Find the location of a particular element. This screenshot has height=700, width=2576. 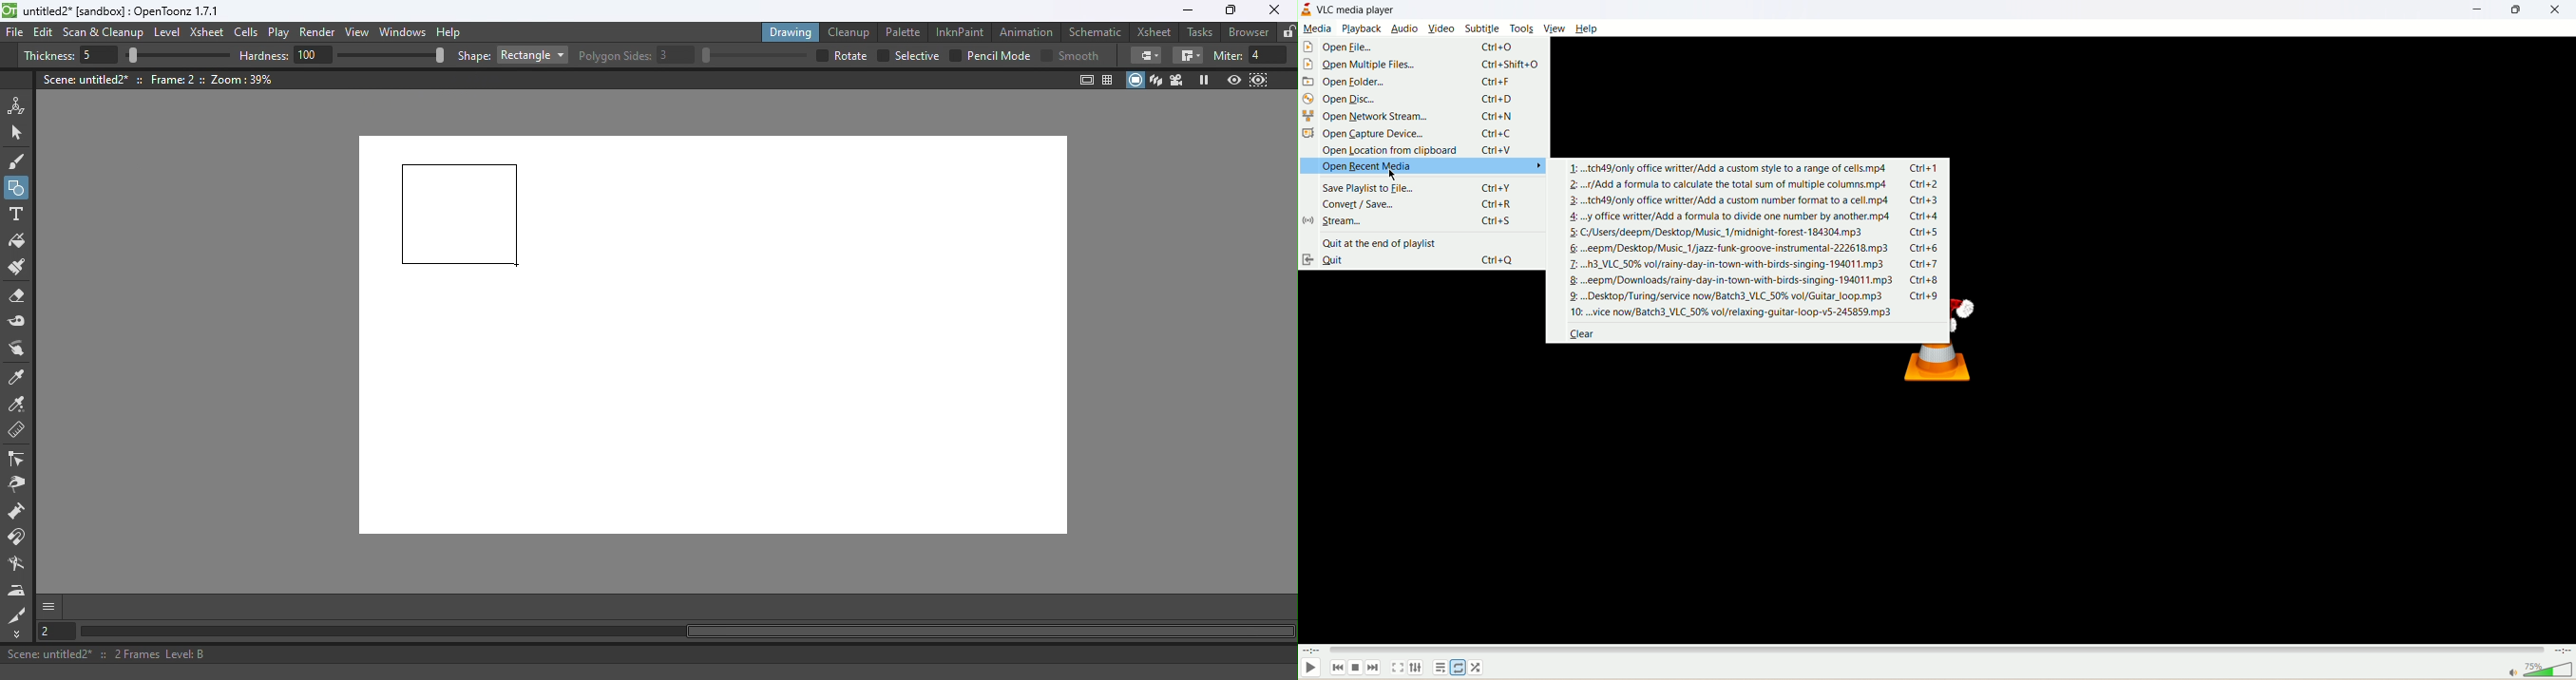

open file... is located at coordinates (1339, 47).